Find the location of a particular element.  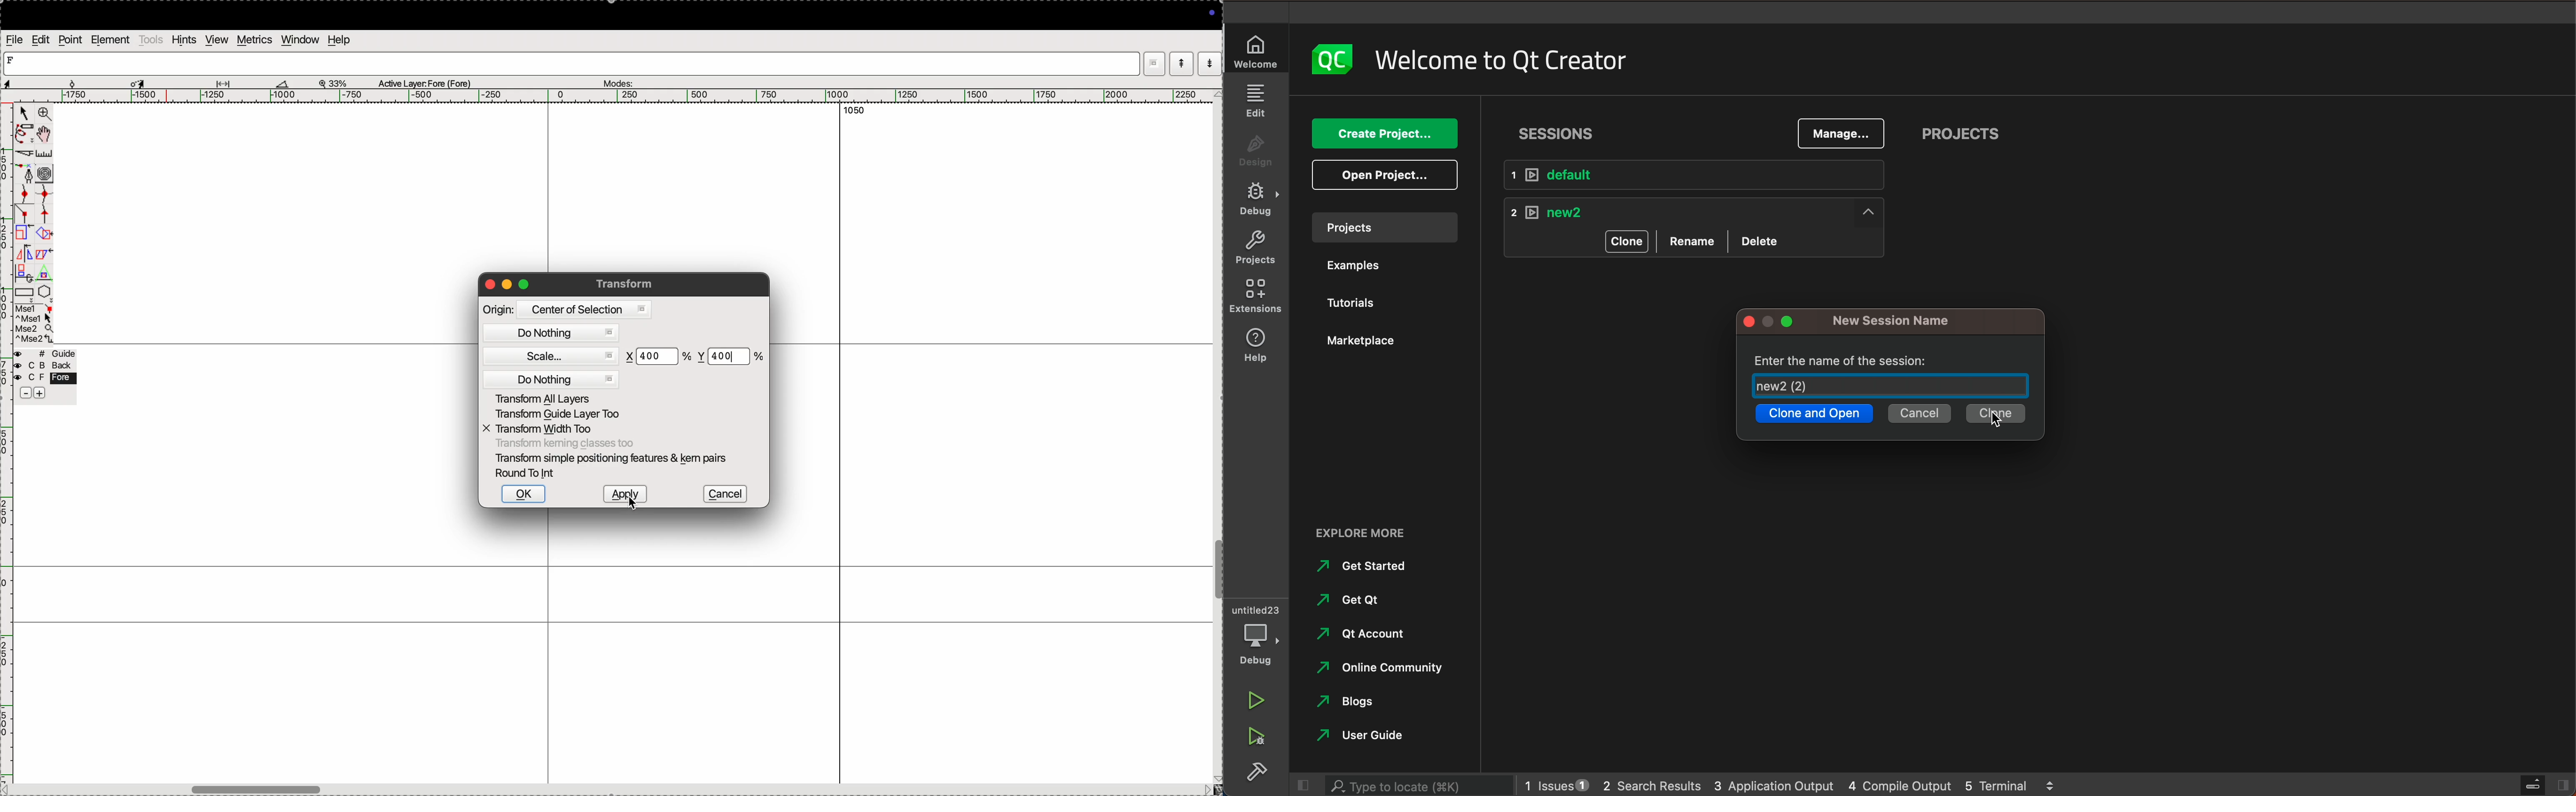

maximize is located at coordinates (524, 284).